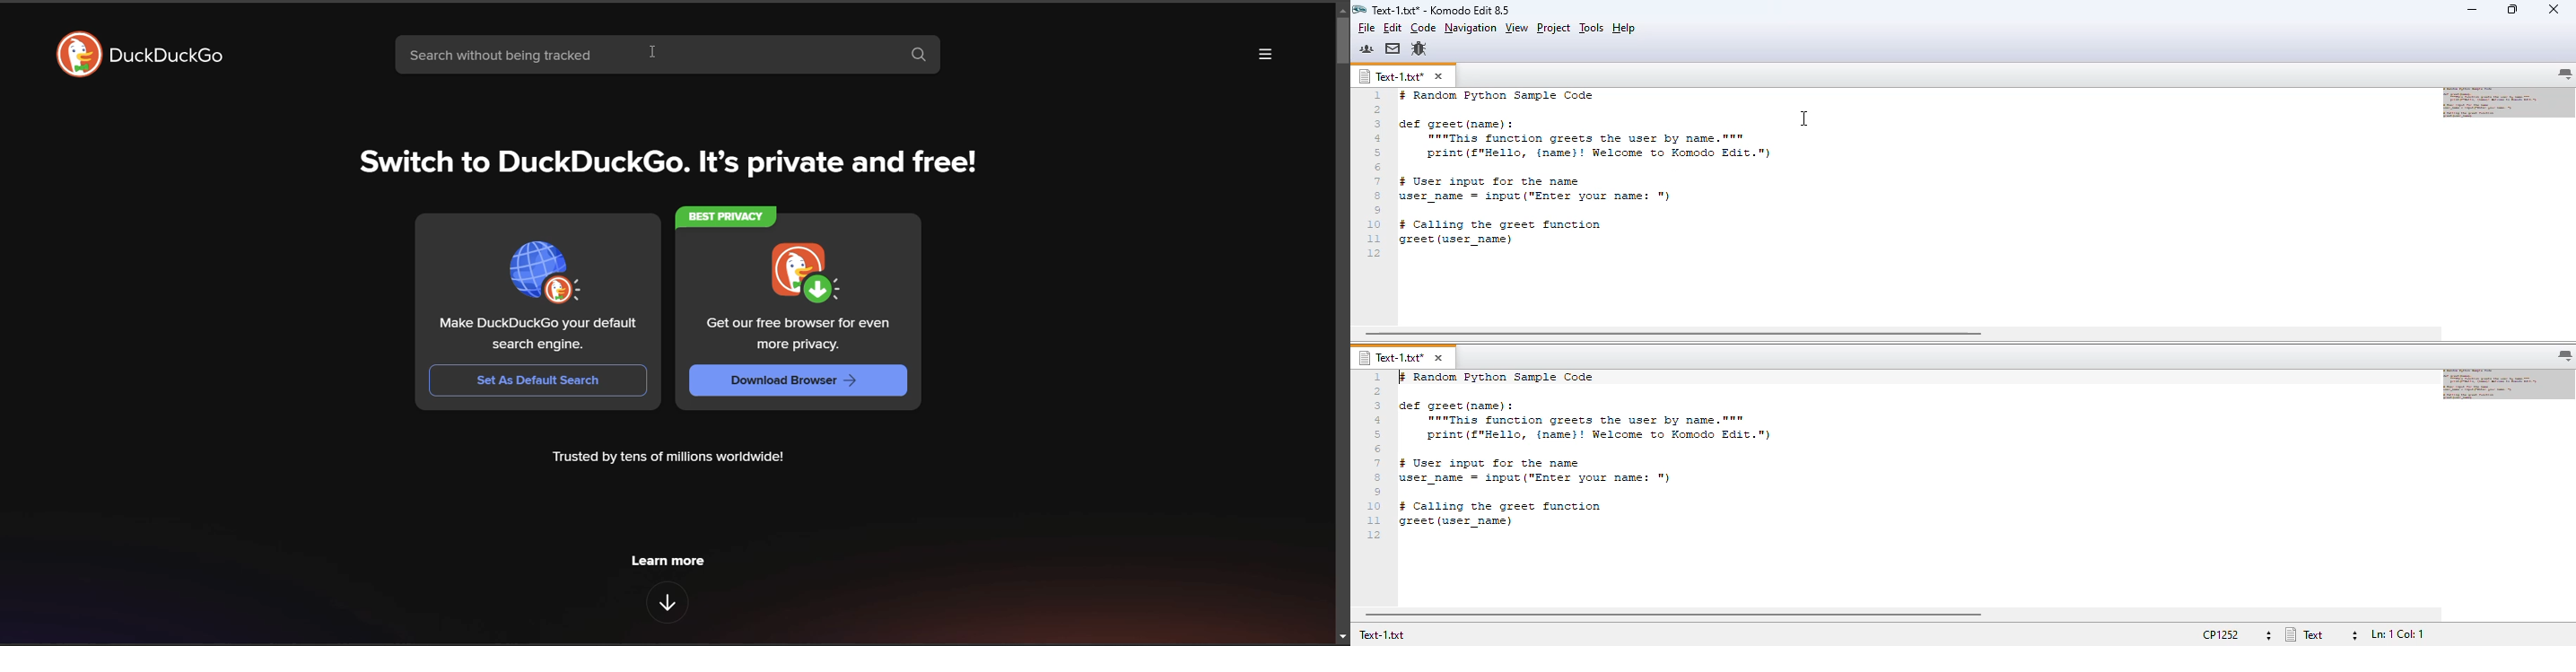 Image resolution: width=2576 pixels, height=672 pixels. I want to click on line numbers, so click(1375, 174).